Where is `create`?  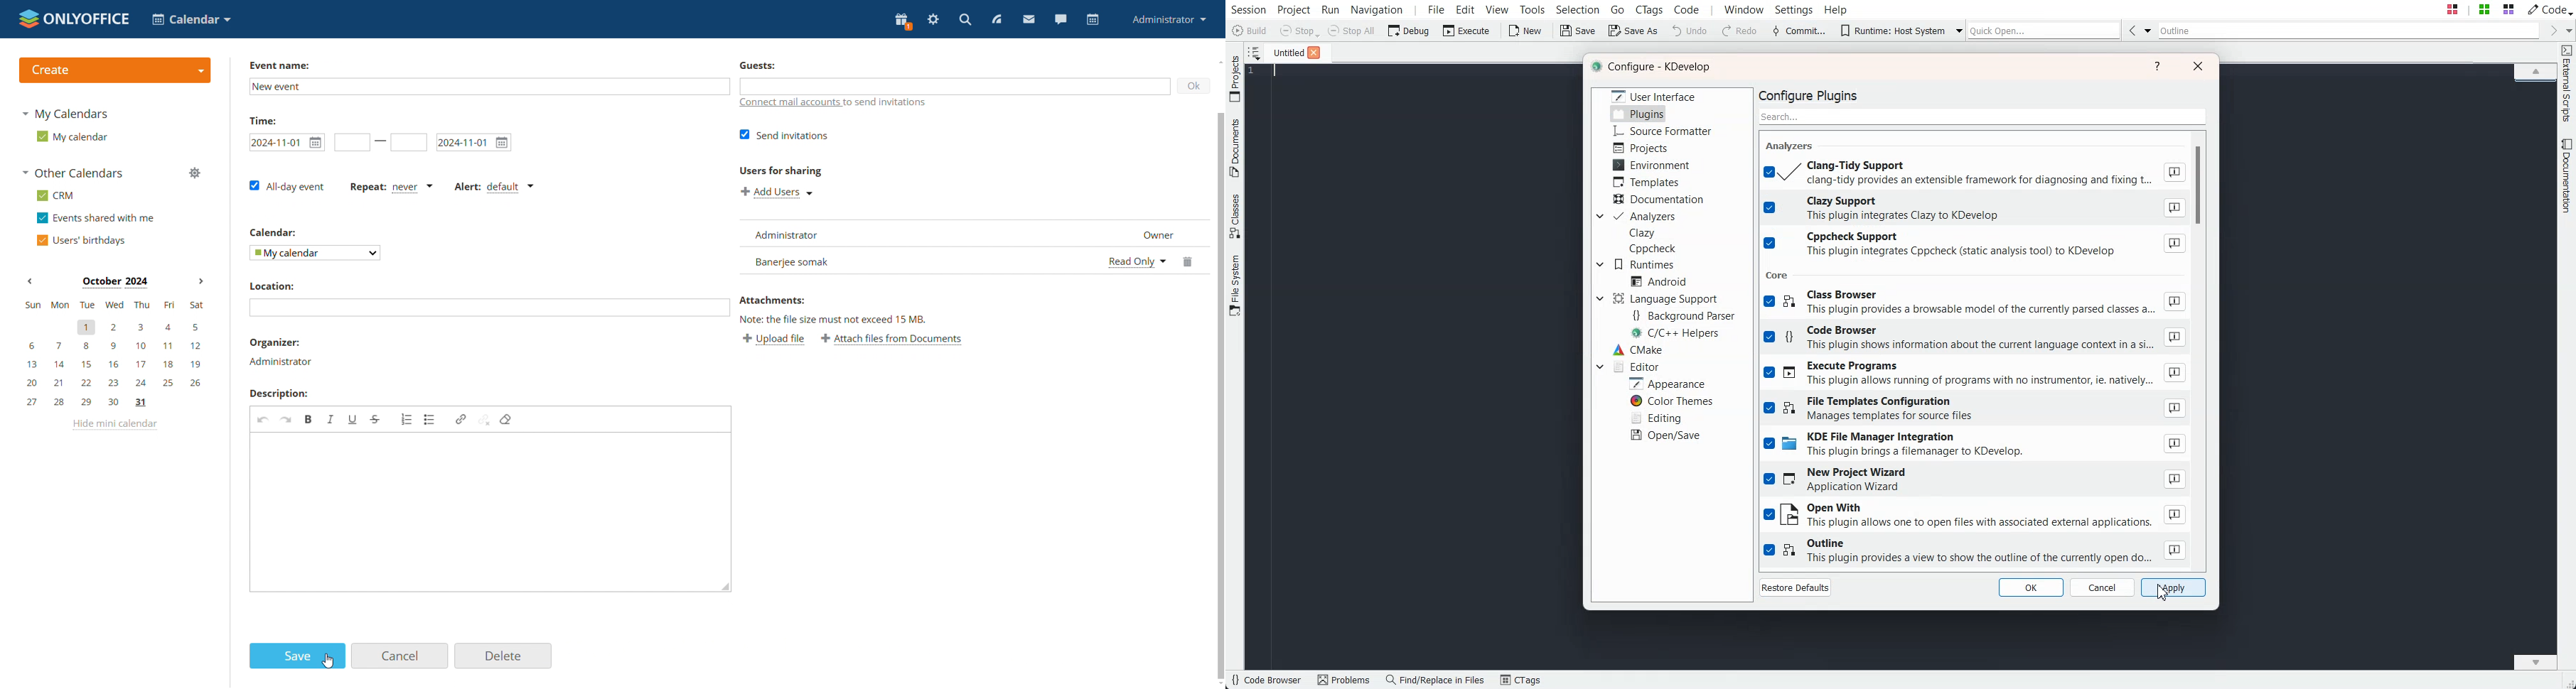 create is located at coordinates (115, 70).